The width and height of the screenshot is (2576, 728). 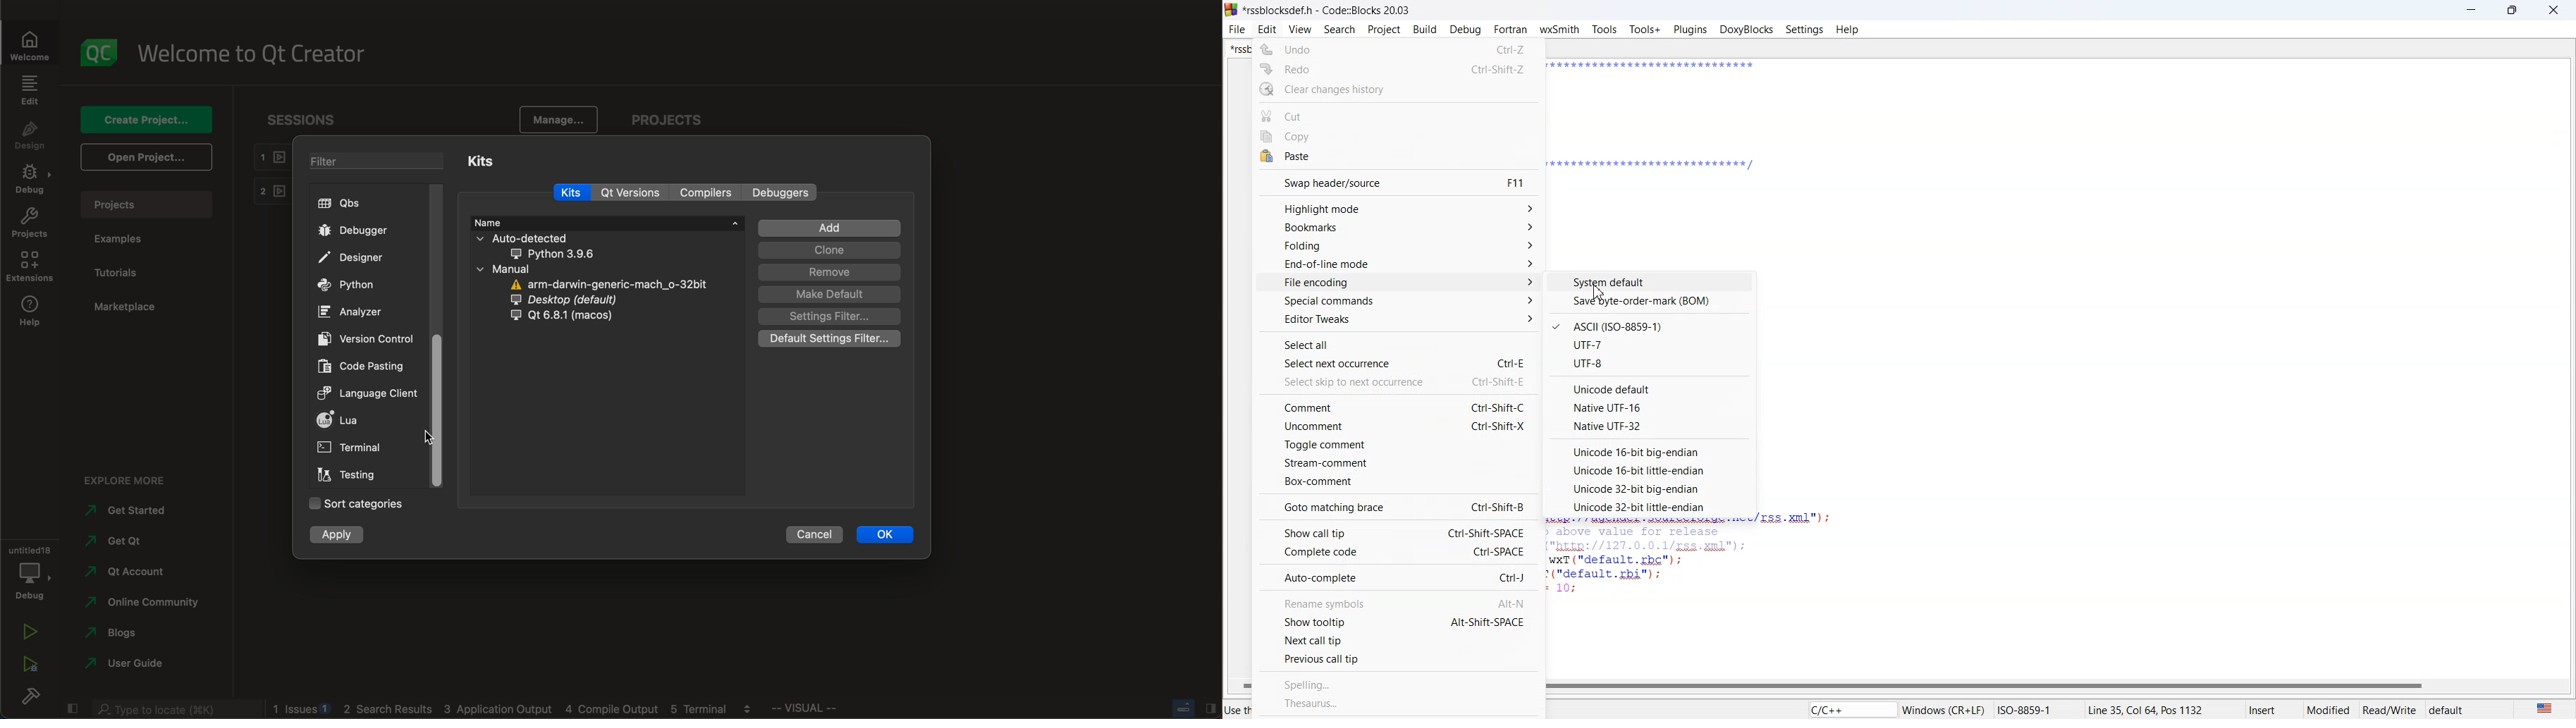 I want to click on manage, so click(x=559, y=118).